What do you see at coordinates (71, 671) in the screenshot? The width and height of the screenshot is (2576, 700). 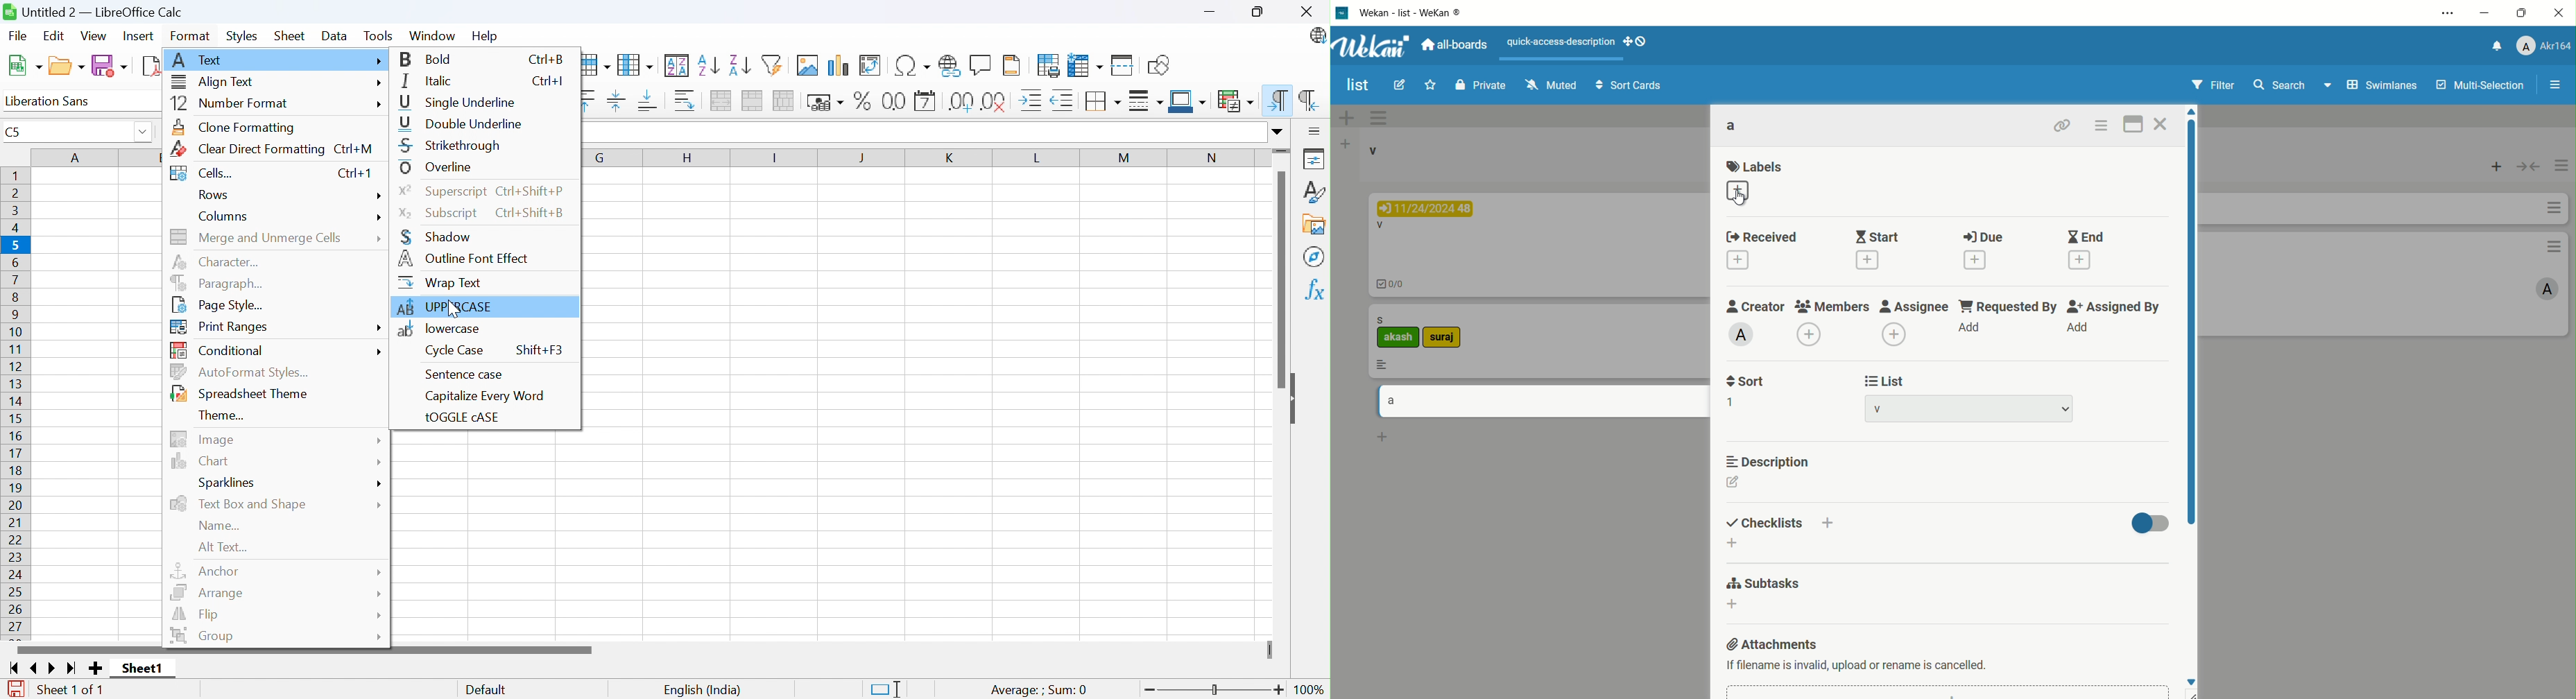 I see `Scroll to last sheet` at bounding box center [71, 671].